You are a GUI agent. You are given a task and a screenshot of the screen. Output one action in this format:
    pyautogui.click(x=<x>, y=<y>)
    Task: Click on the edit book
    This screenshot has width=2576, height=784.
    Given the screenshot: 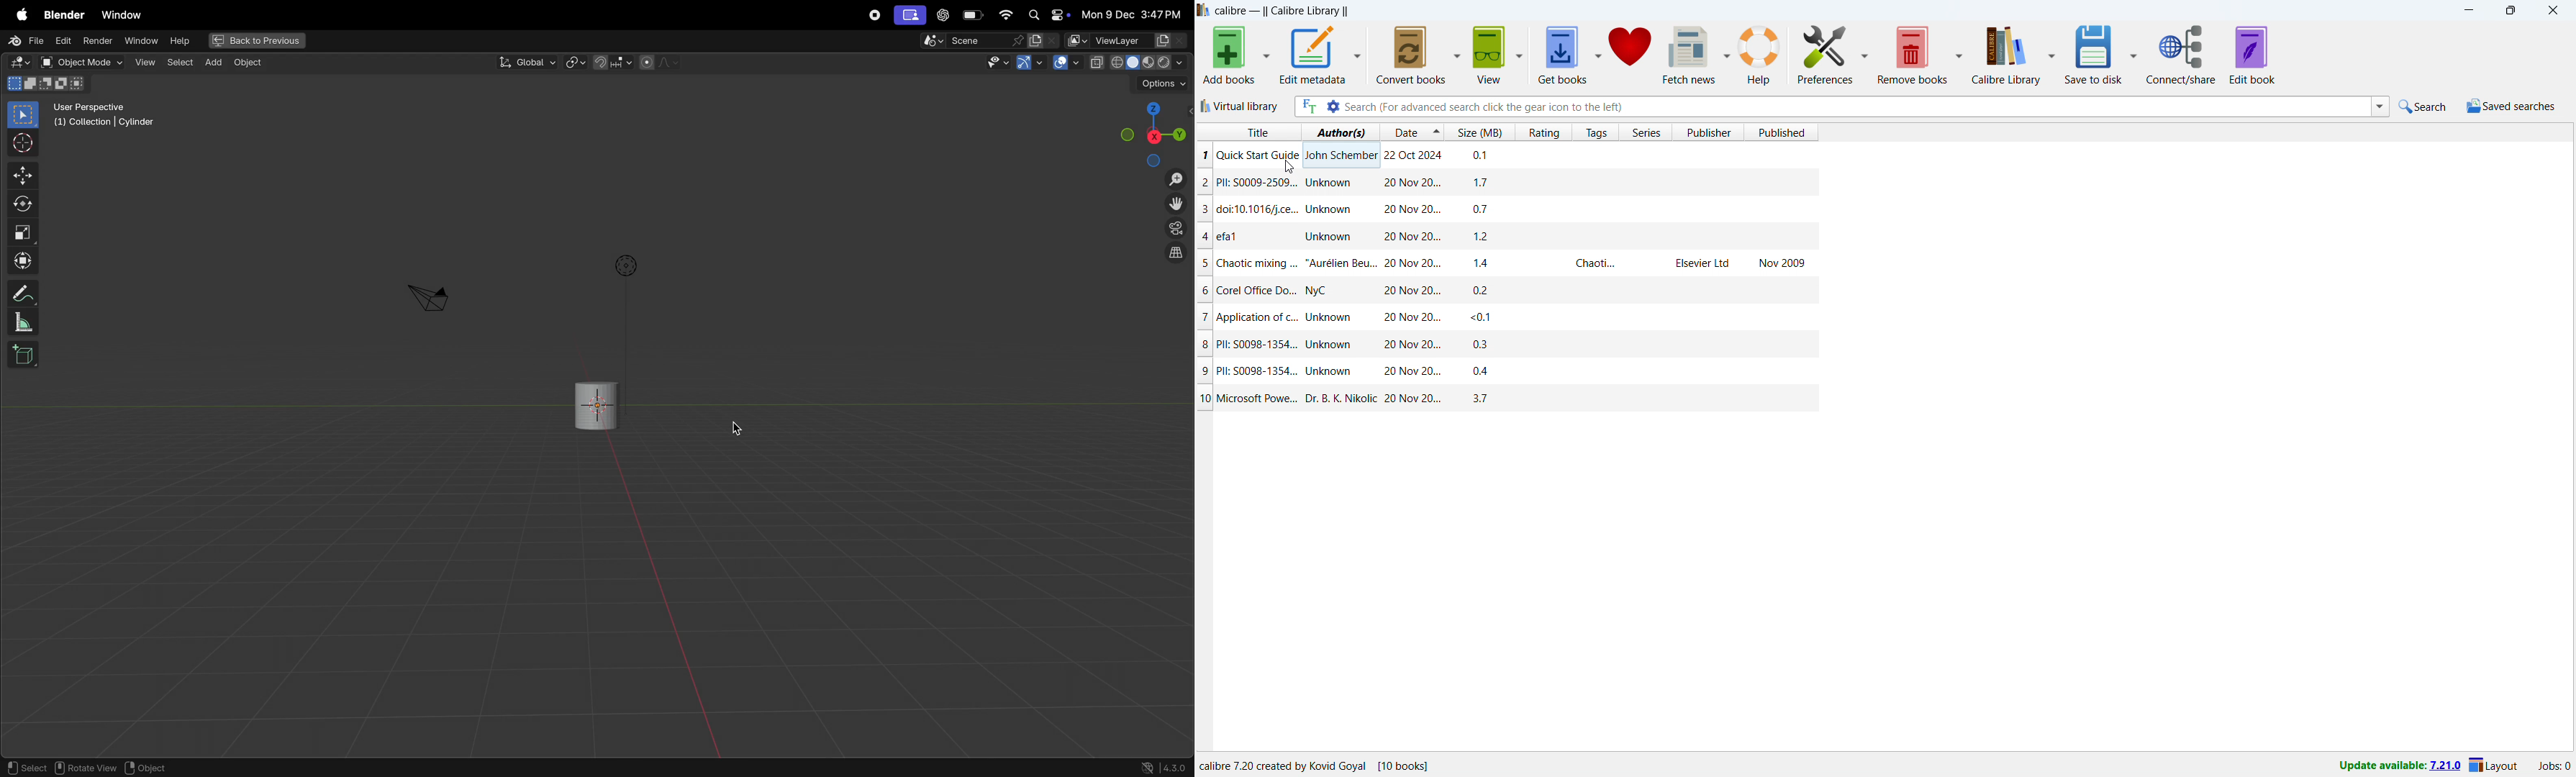 What is the action you would take?
    pyautogui.click(x=2252, y=54)
    